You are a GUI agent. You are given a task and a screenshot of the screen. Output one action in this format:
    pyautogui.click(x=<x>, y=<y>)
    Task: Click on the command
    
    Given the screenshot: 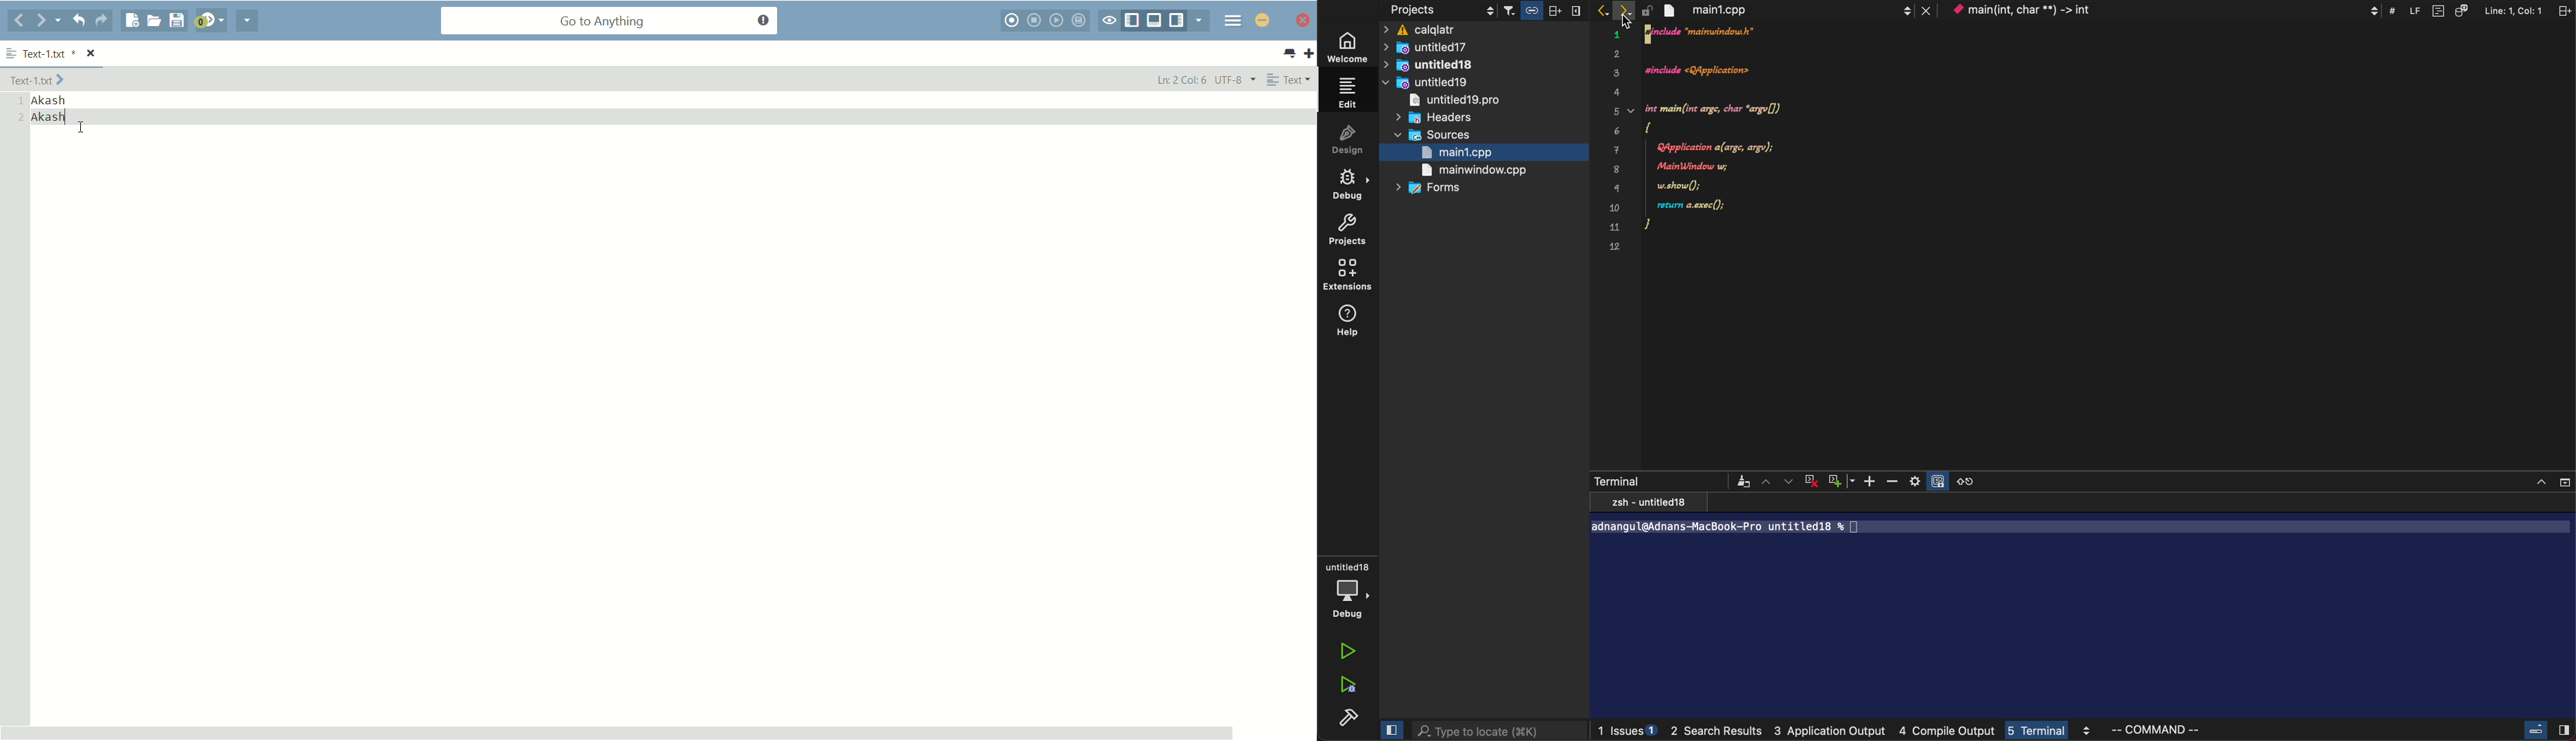 What is the action you would take?
    pyautogui.click(x=2202, y=729)
    